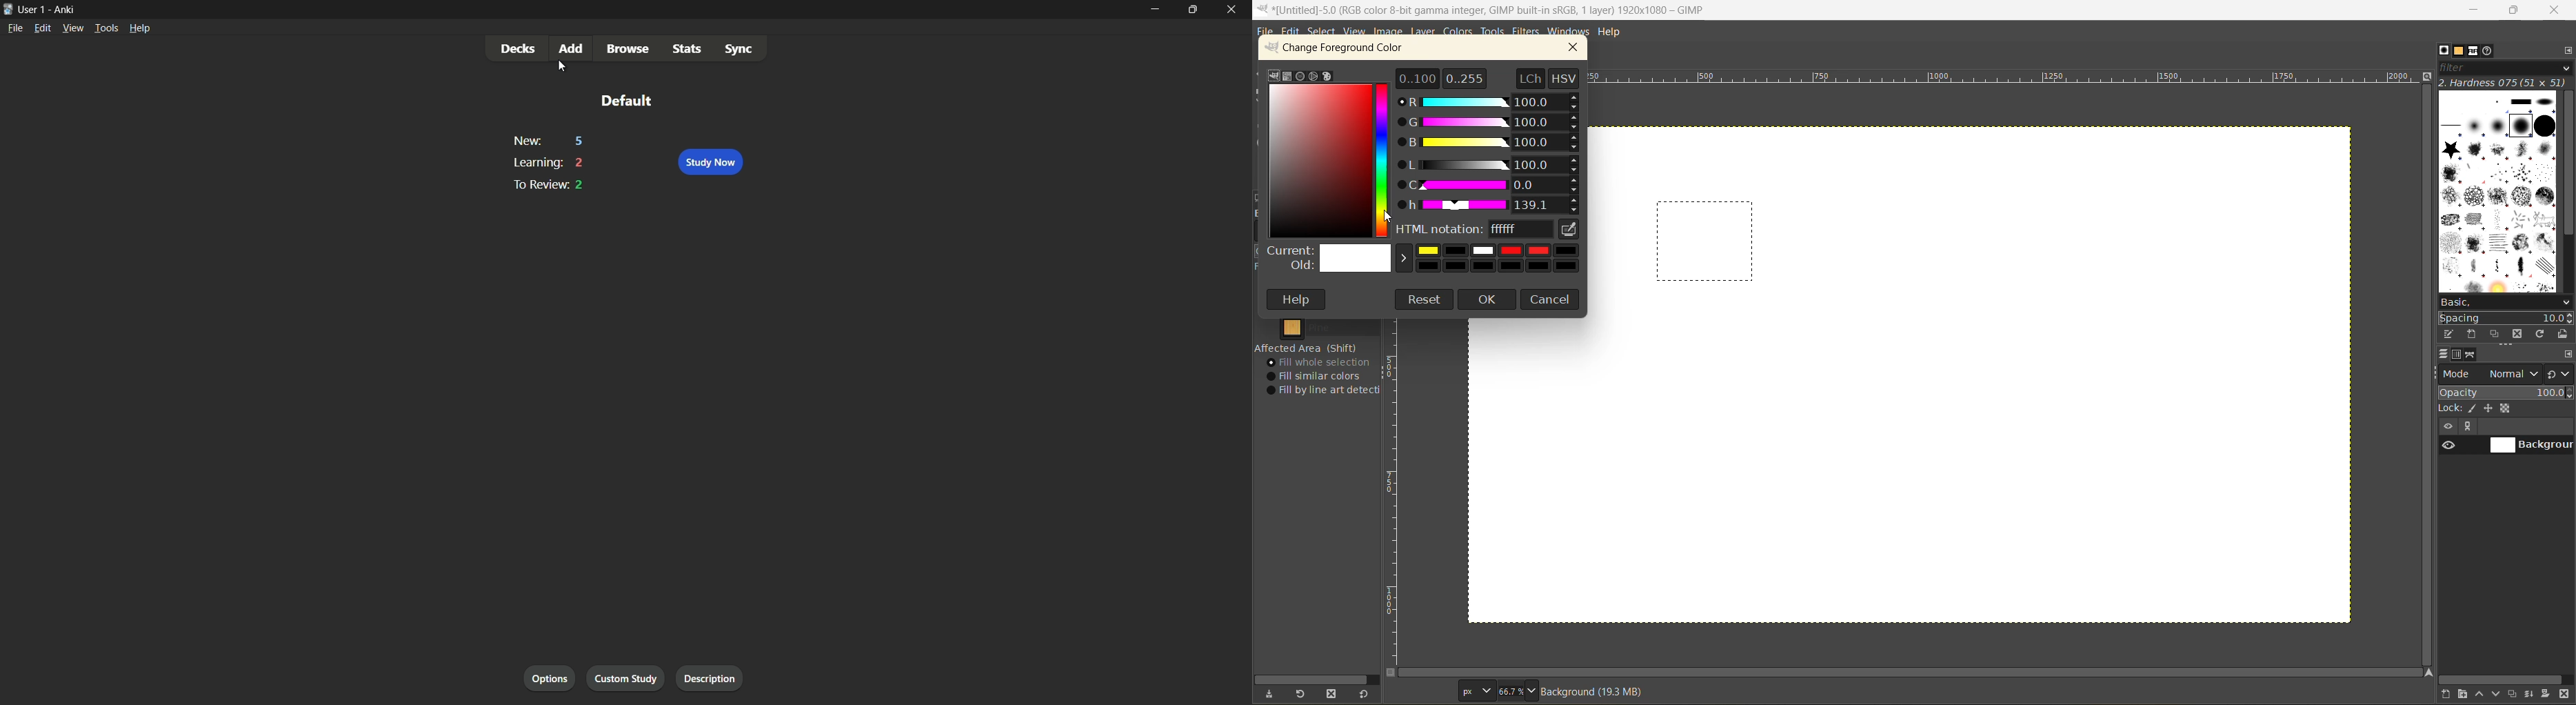  What do you see at coordinates (2566, 54) in the screenshot?
I see `configure` at bounding box center [2566, 54].